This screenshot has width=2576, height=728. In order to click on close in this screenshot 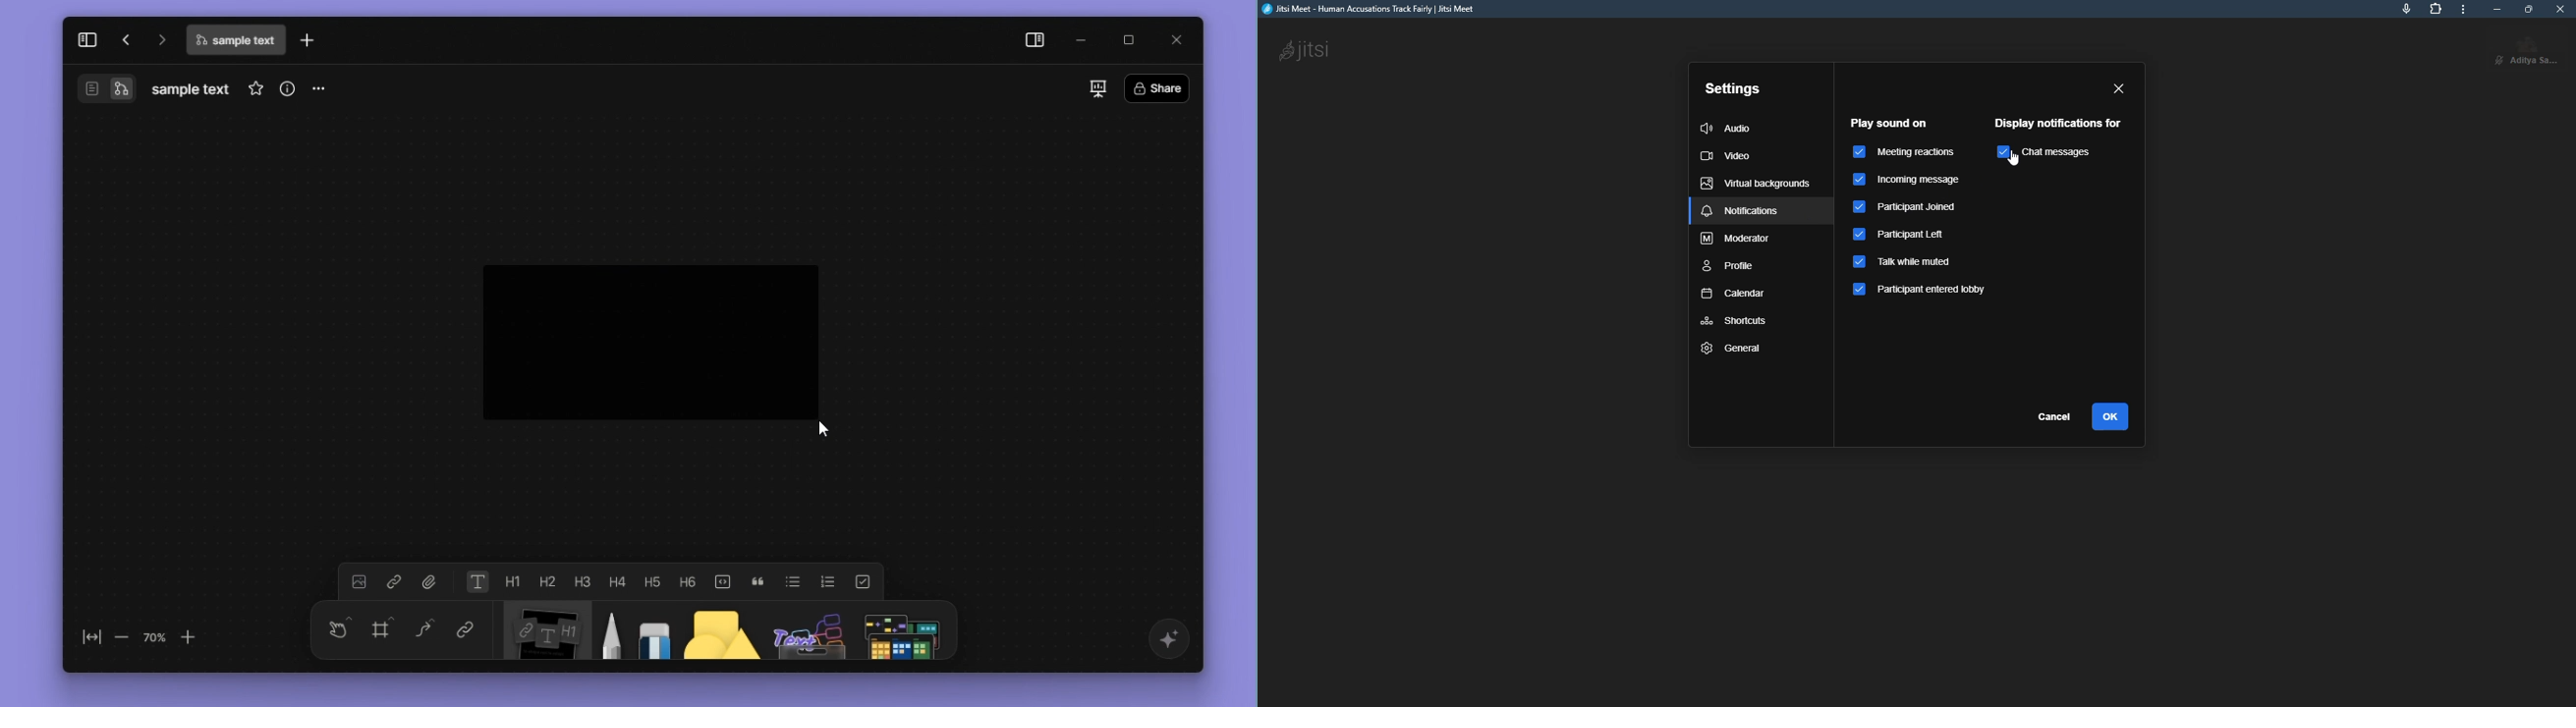, I will do `click(1173, 39)`.